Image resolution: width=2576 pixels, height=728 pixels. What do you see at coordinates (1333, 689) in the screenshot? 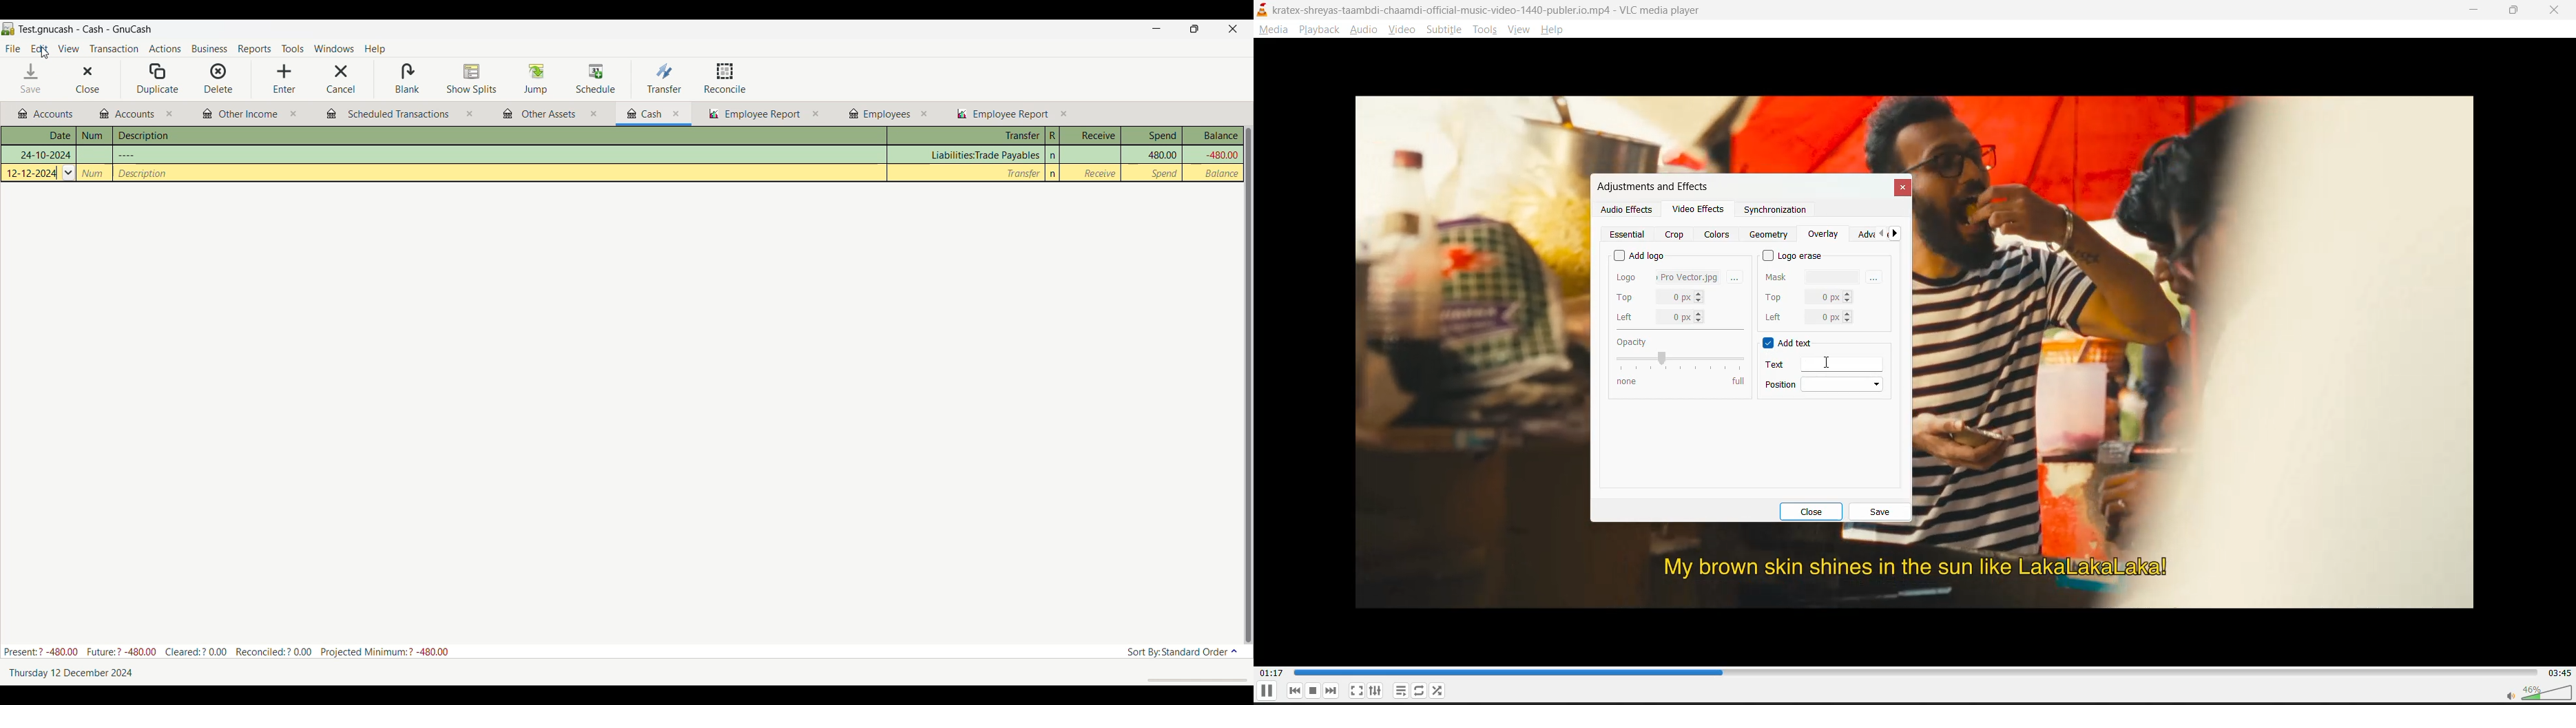
I see `next` at bounding box center [1333, 689].